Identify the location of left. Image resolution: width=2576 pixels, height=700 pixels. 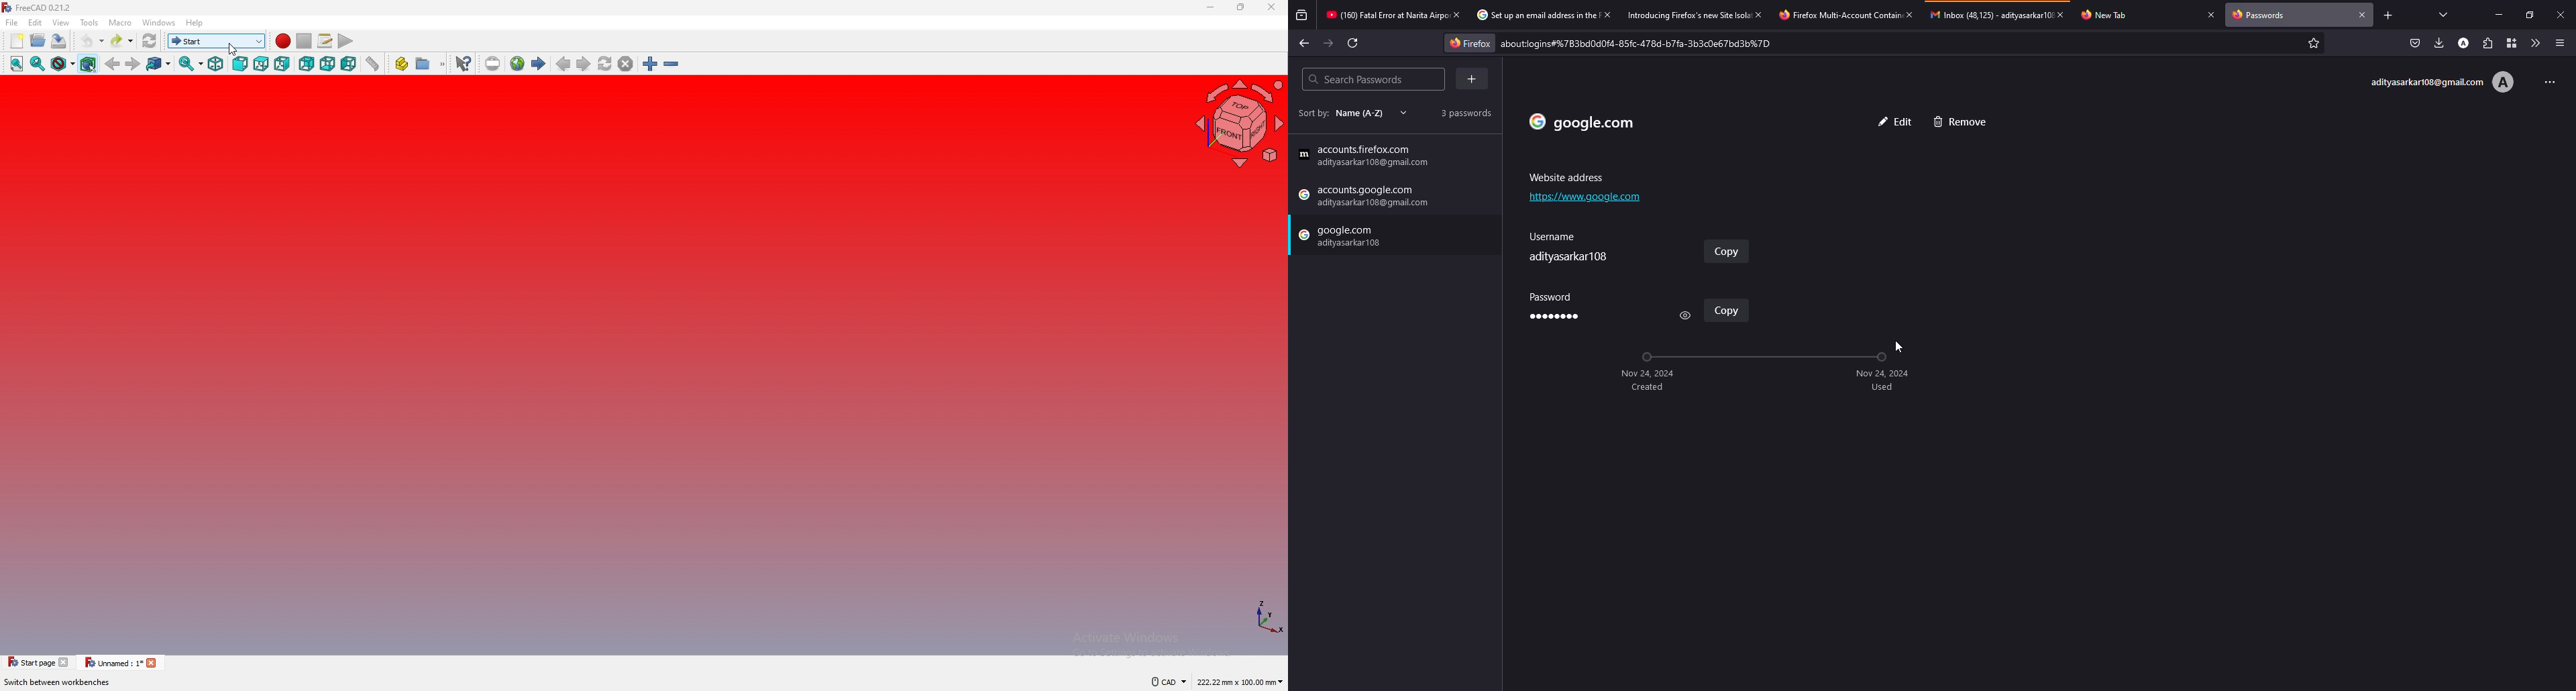
(349, 63).